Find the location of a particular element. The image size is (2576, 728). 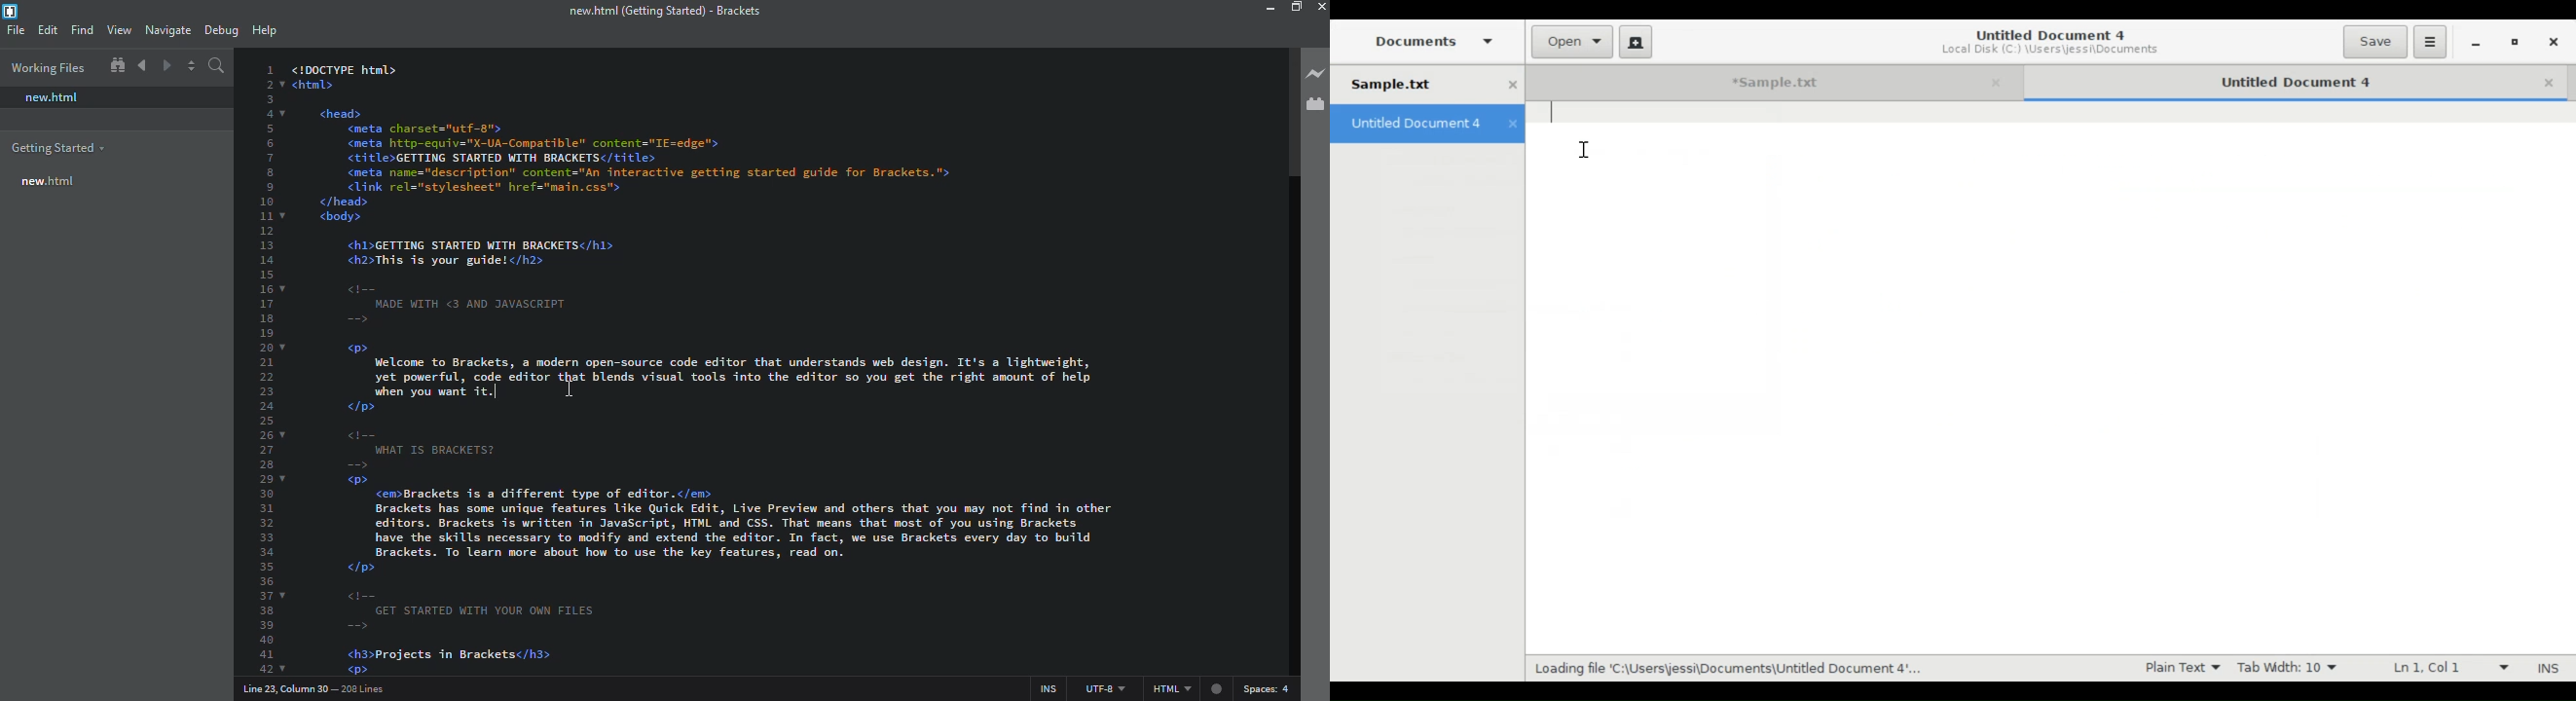

scroll bar is located at coordinates (1283, 112).